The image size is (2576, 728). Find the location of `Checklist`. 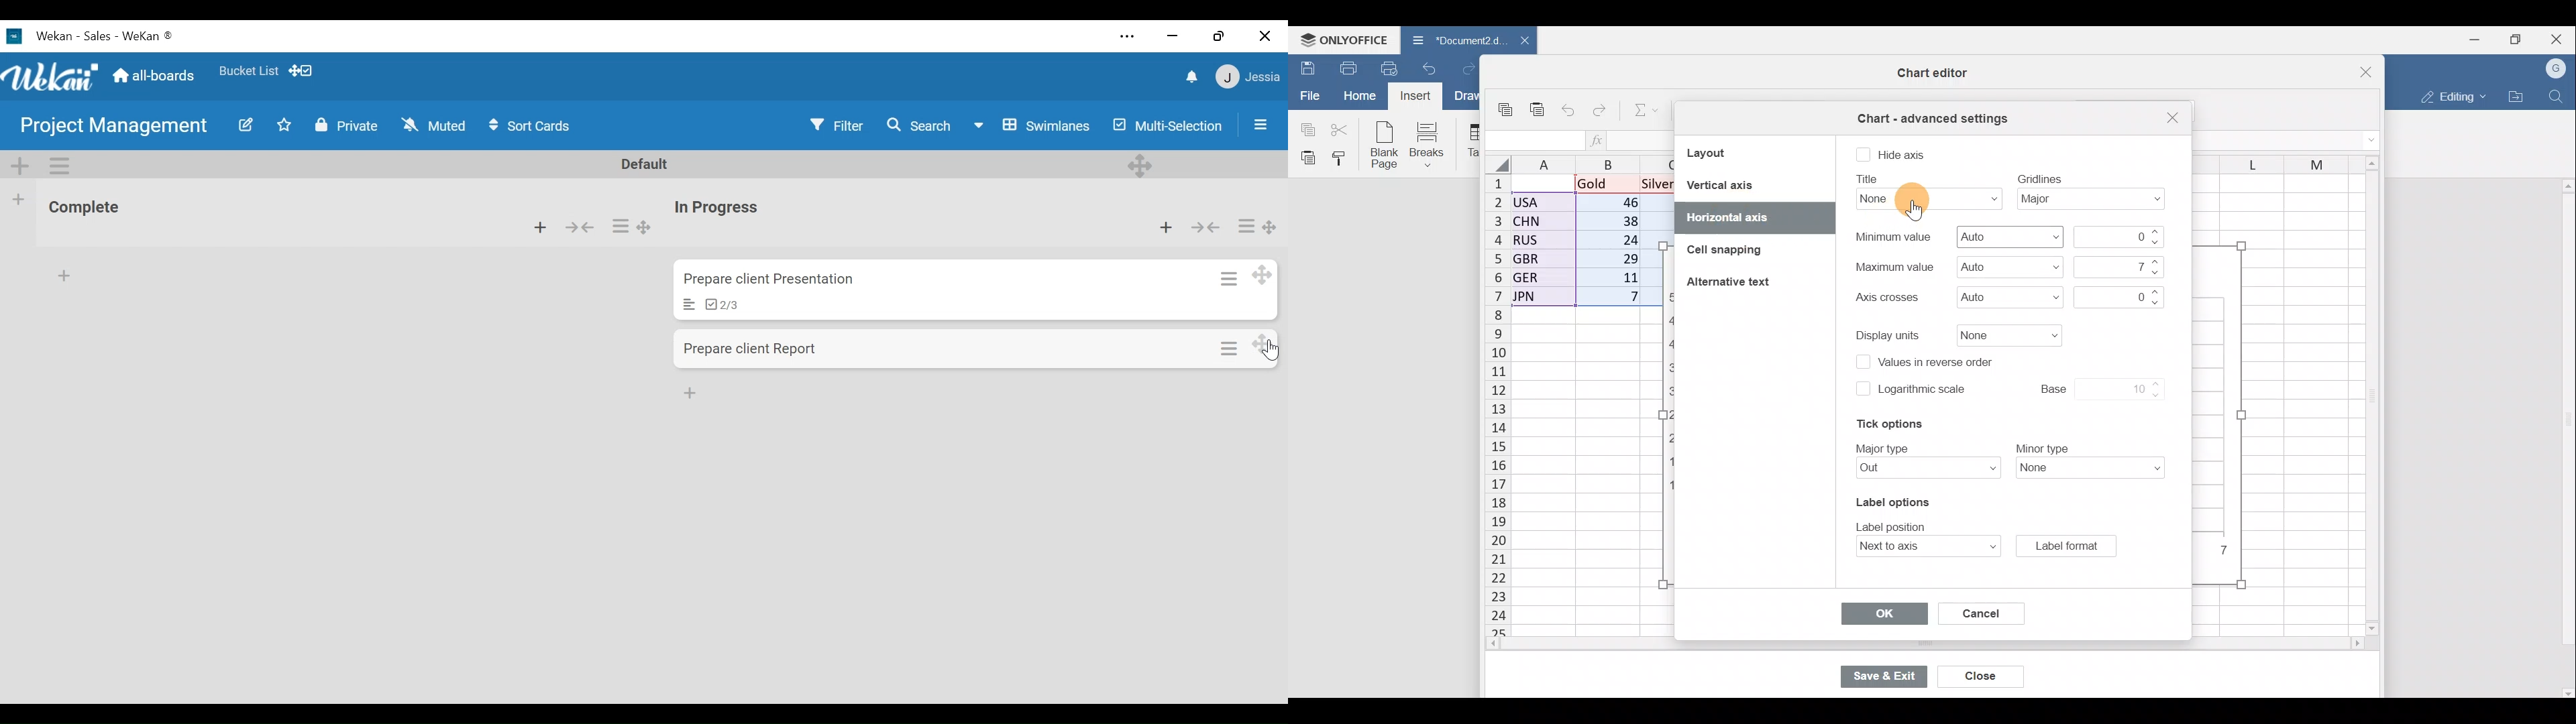

Checklist is located at coordinates (725, 304).